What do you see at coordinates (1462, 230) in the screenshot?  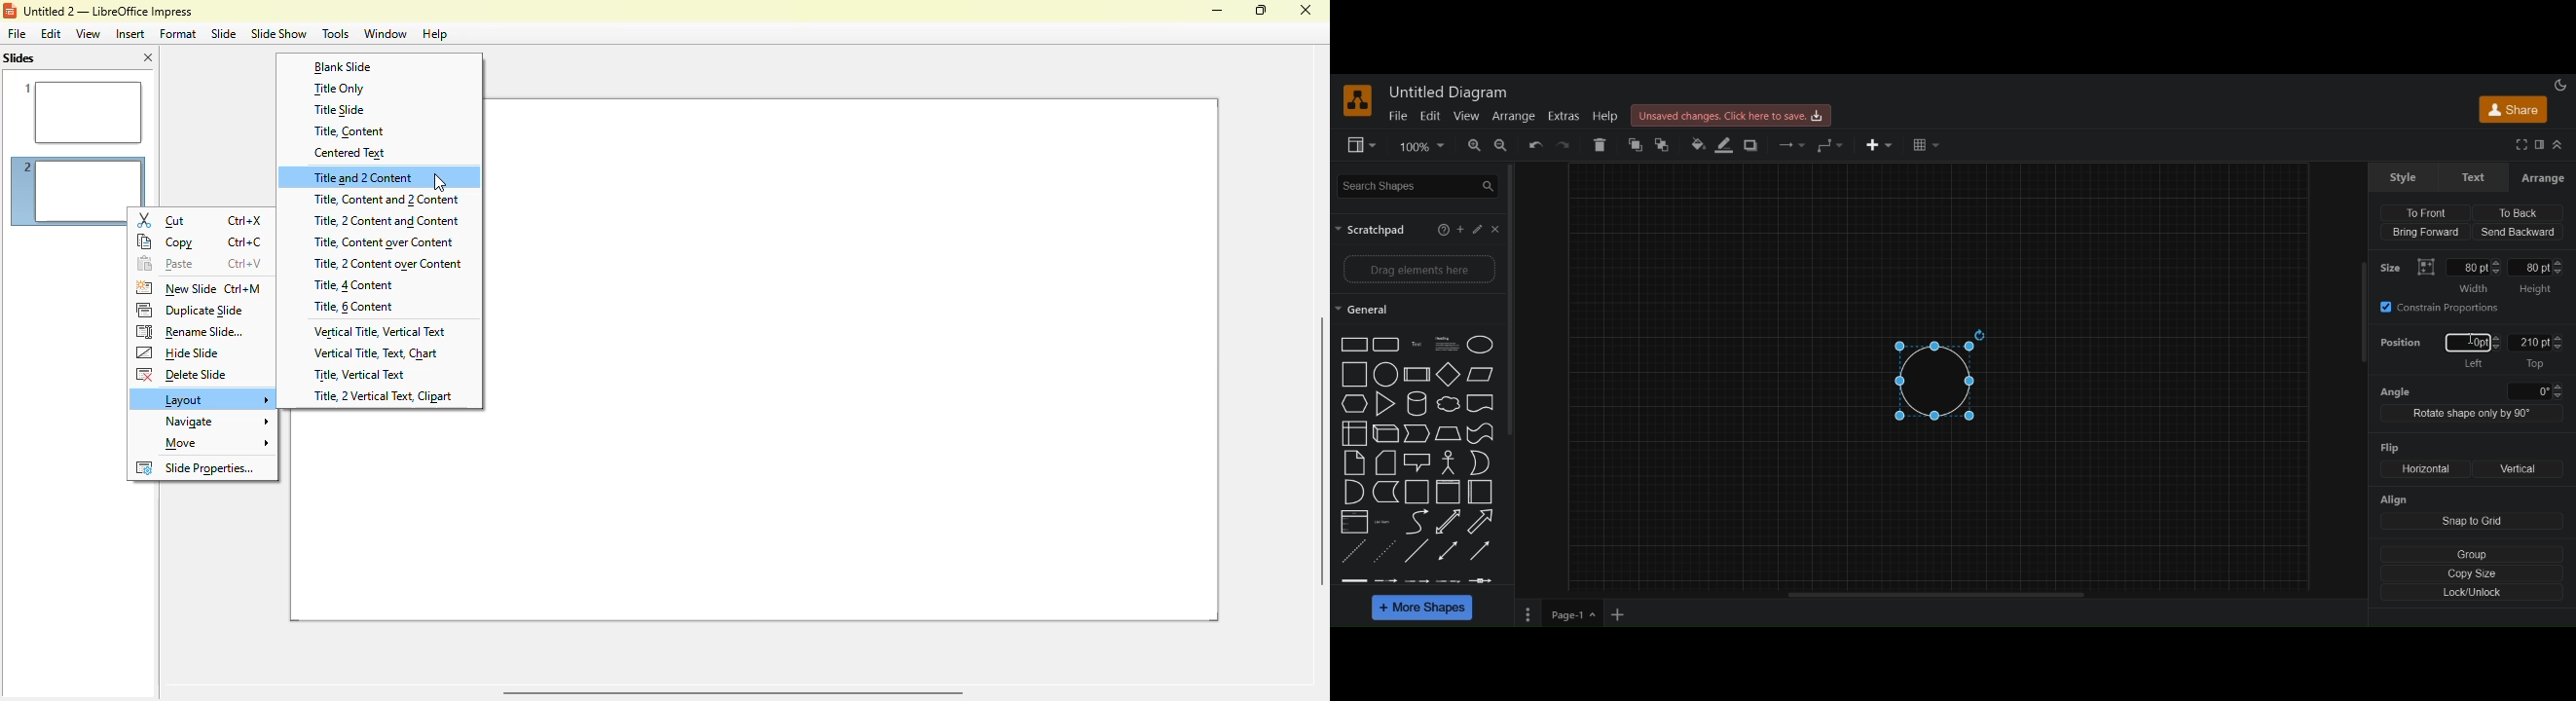 I see `add` at bounding box center [1462, 230].